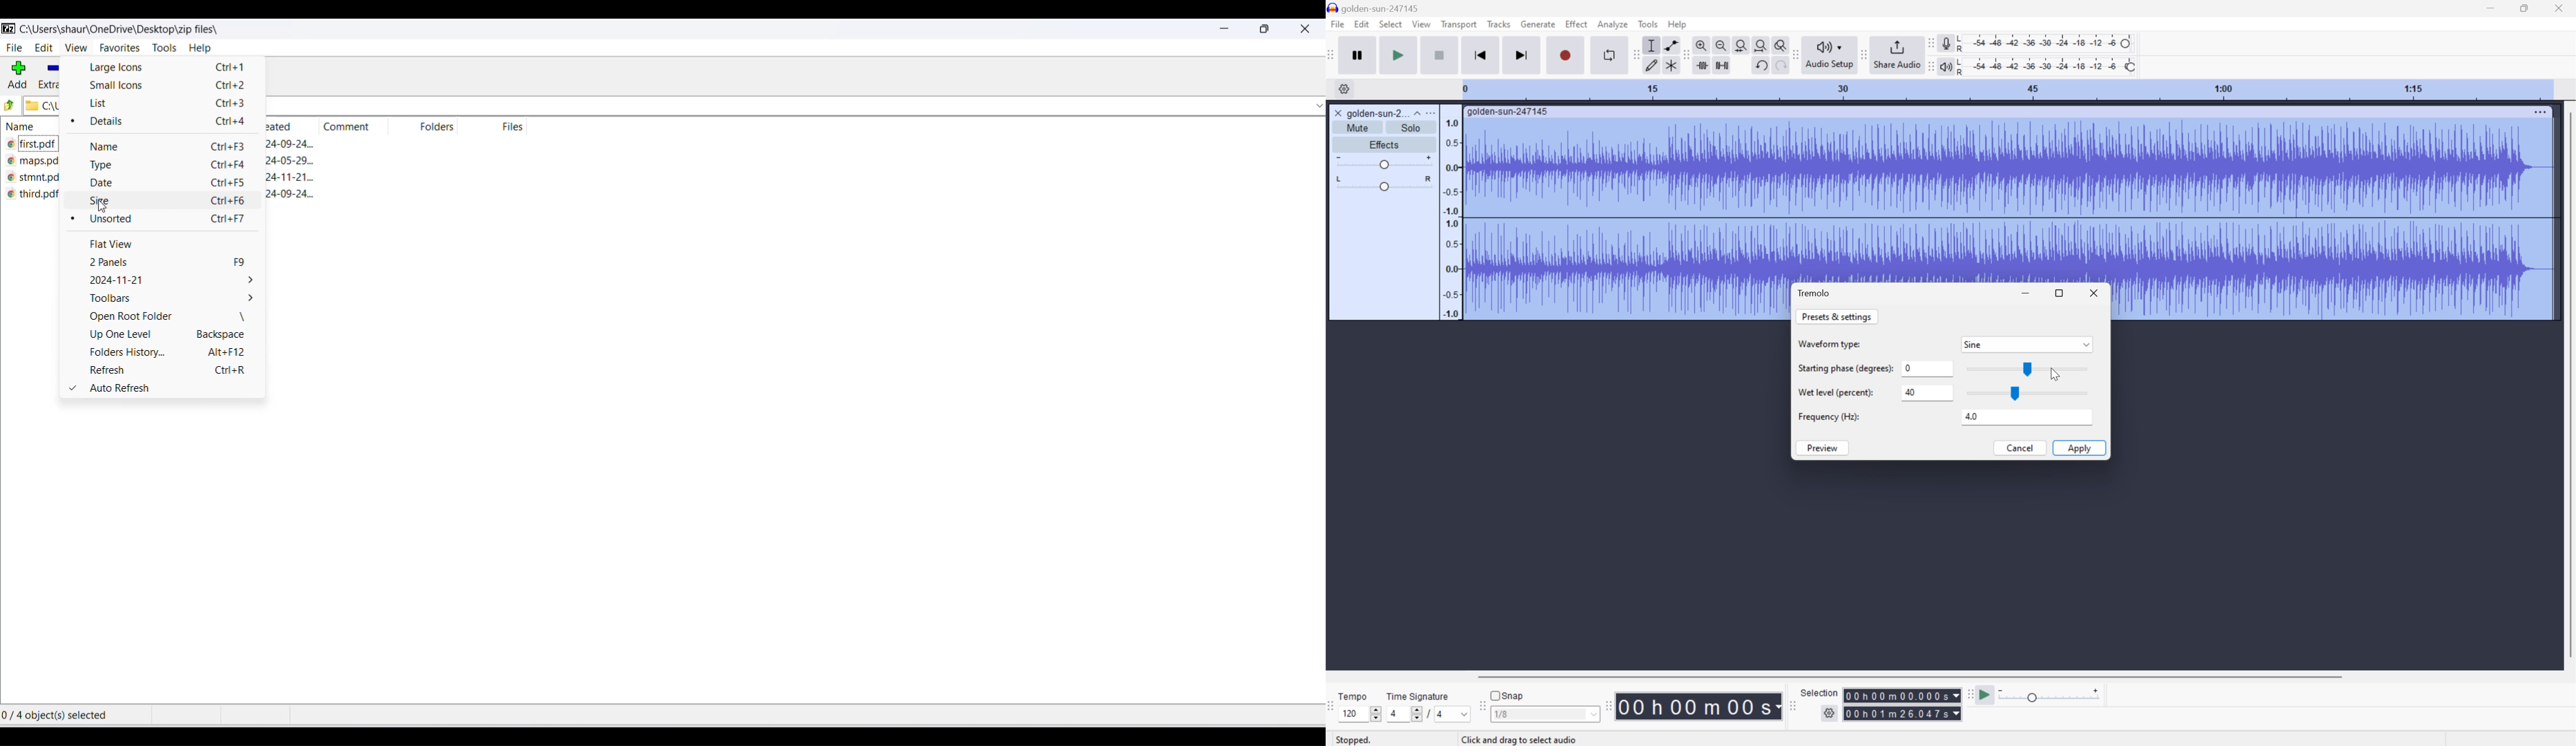  Describe the element at coordinates (1385, 145) in the screenshot. I see `Effects` at that location.